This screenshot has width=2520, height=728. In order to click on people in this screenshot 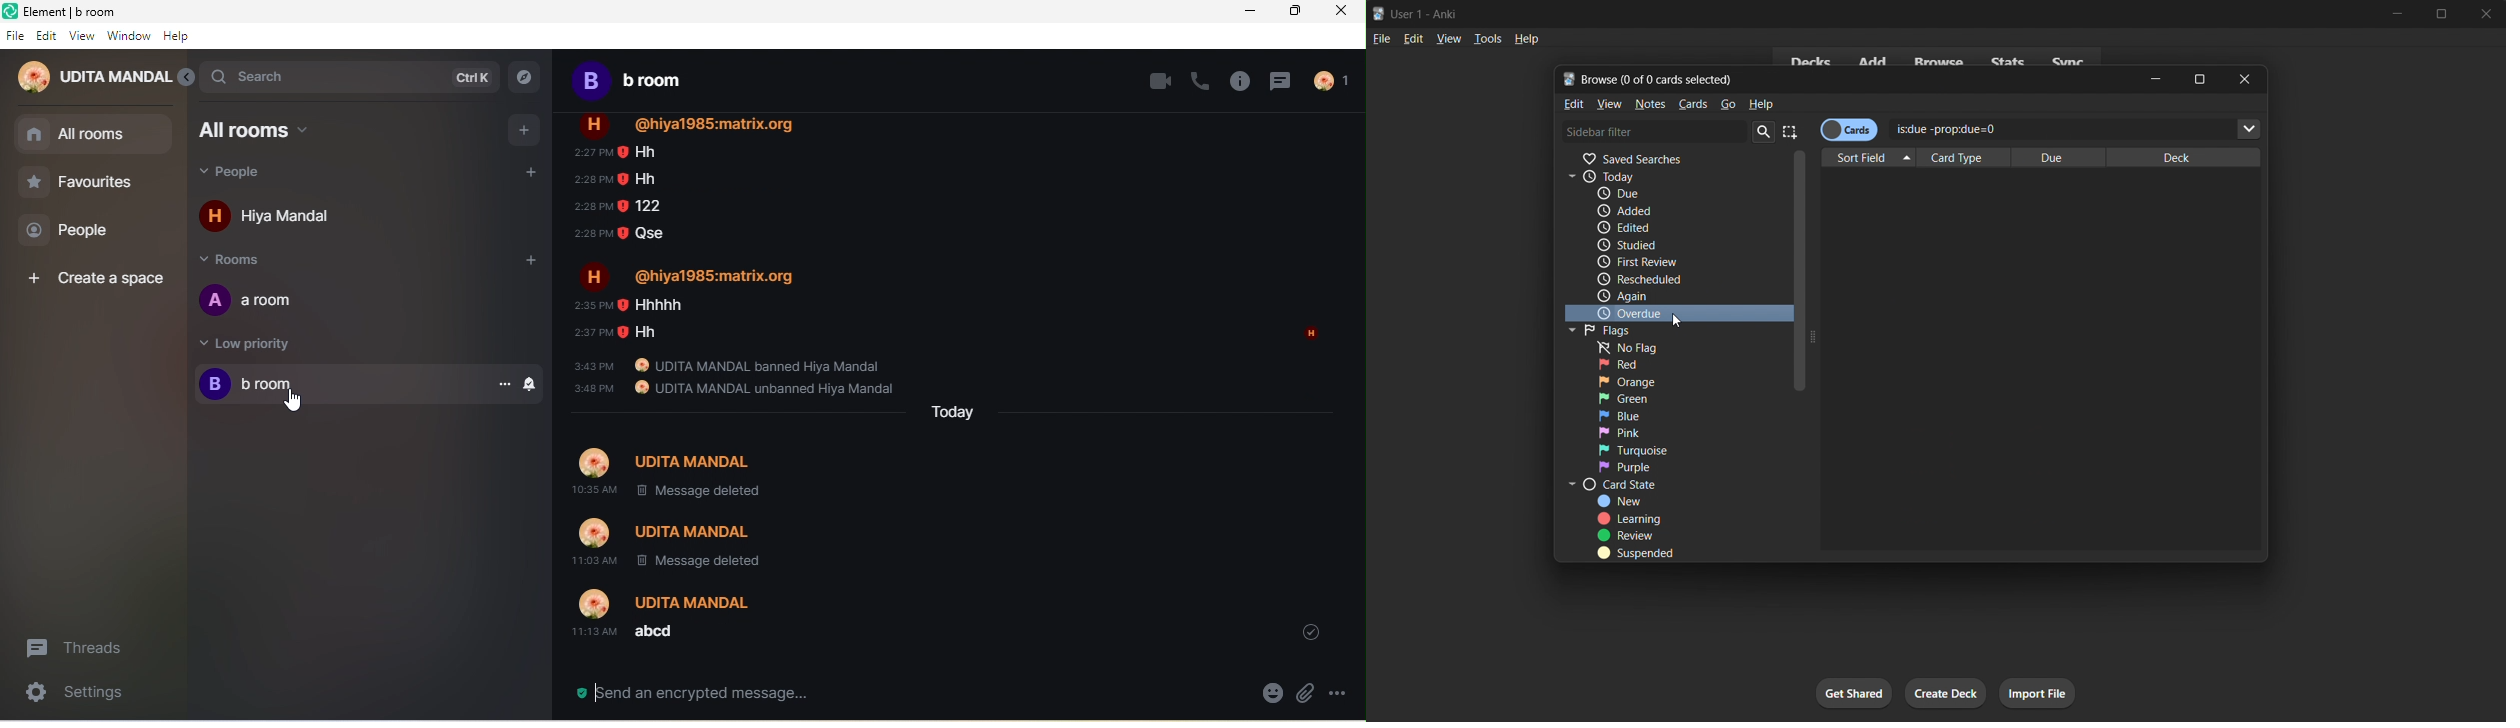, I will do `click(254, 174)`.